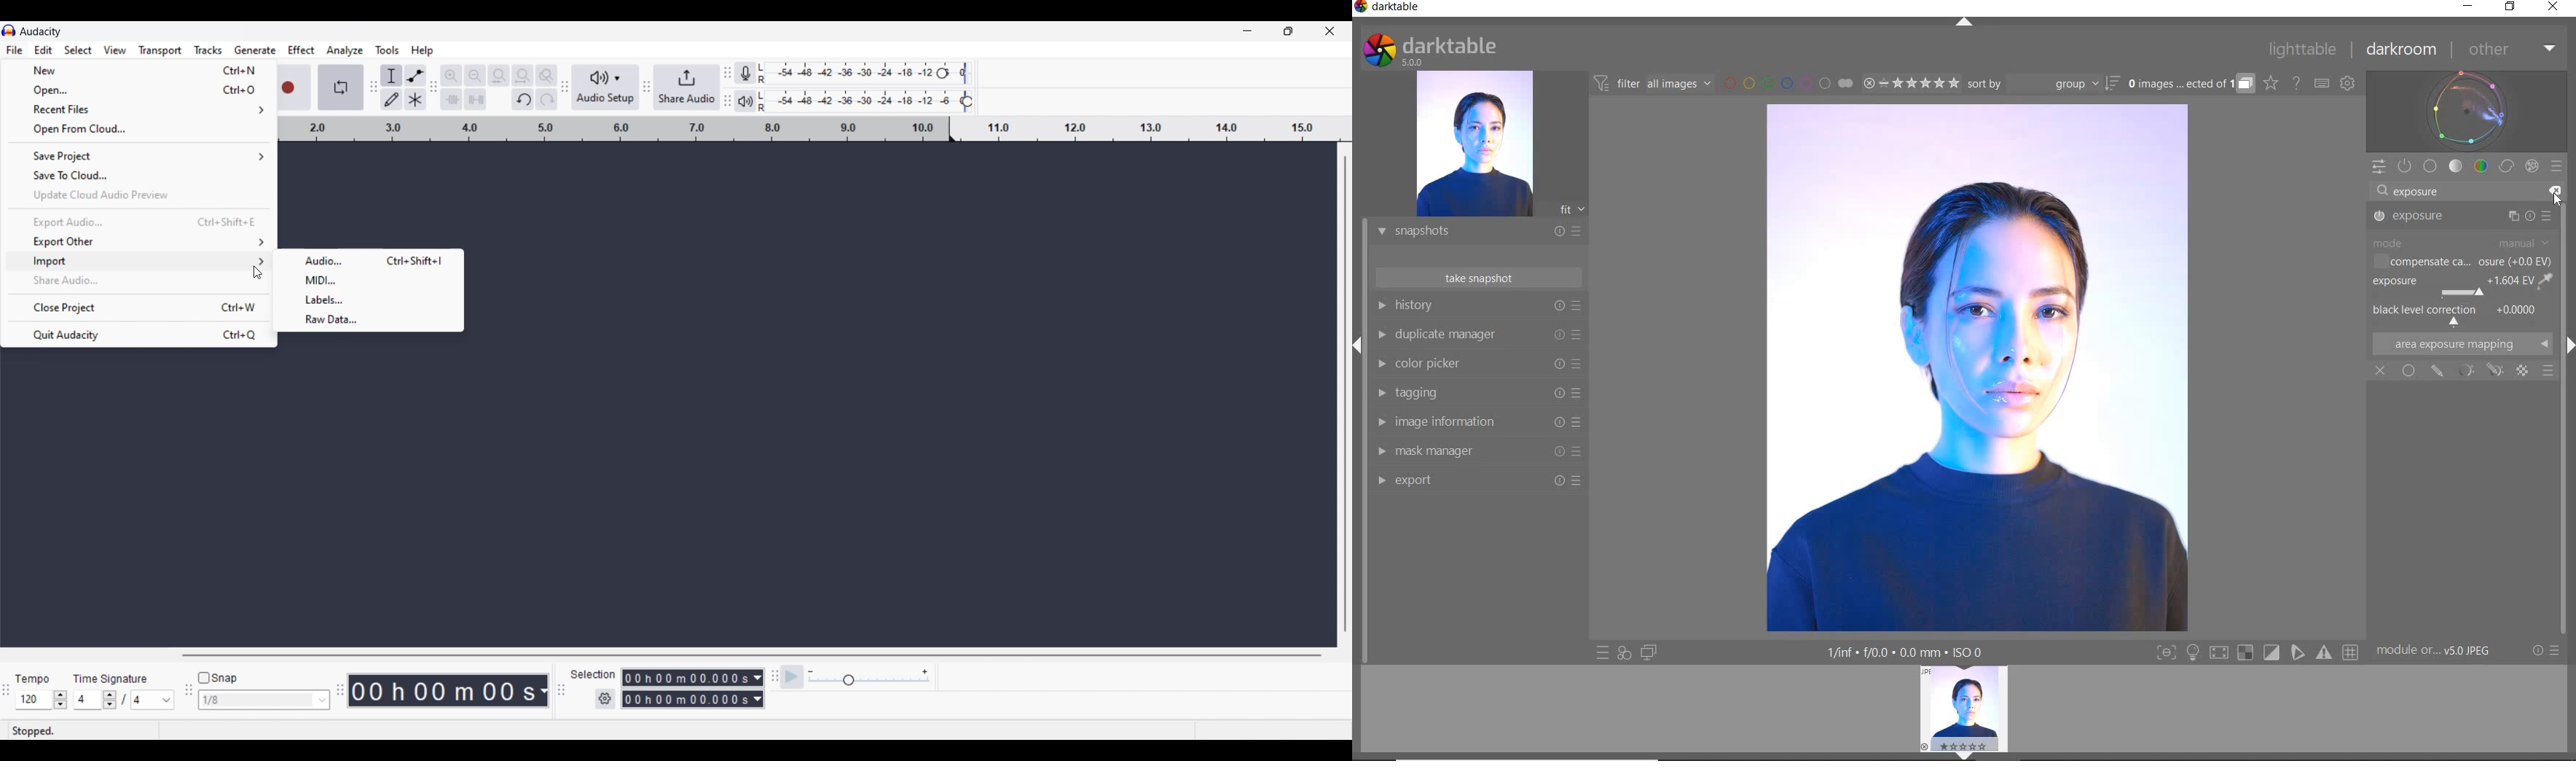 This screenshot has width=2576, height=784. I want to click on View menu, so click(115, 49).